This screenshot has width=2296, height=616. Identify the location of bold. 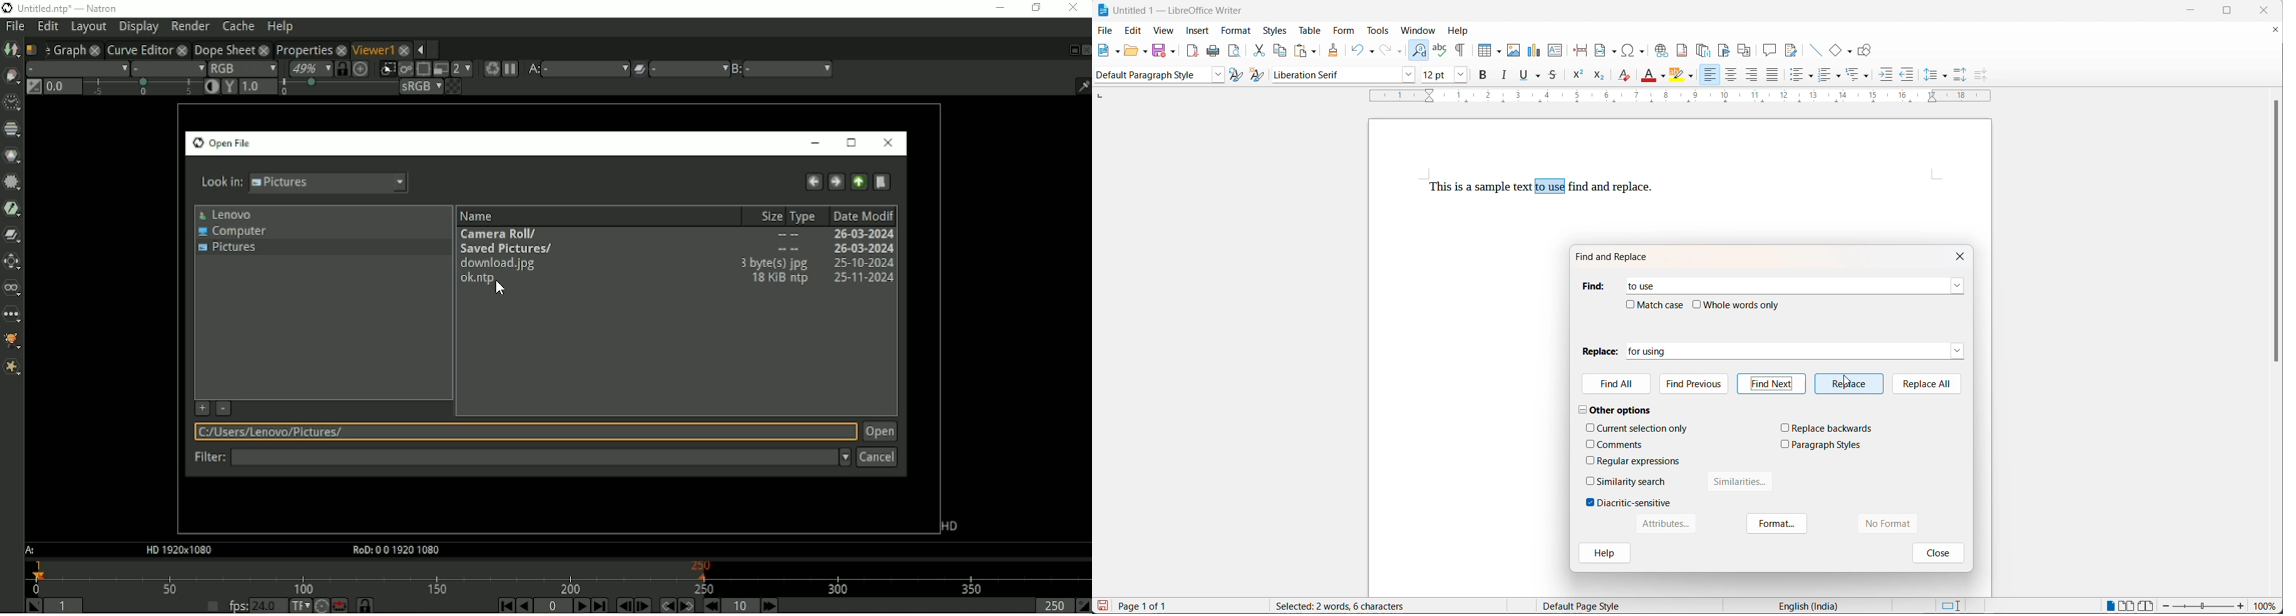
(1484, 77).